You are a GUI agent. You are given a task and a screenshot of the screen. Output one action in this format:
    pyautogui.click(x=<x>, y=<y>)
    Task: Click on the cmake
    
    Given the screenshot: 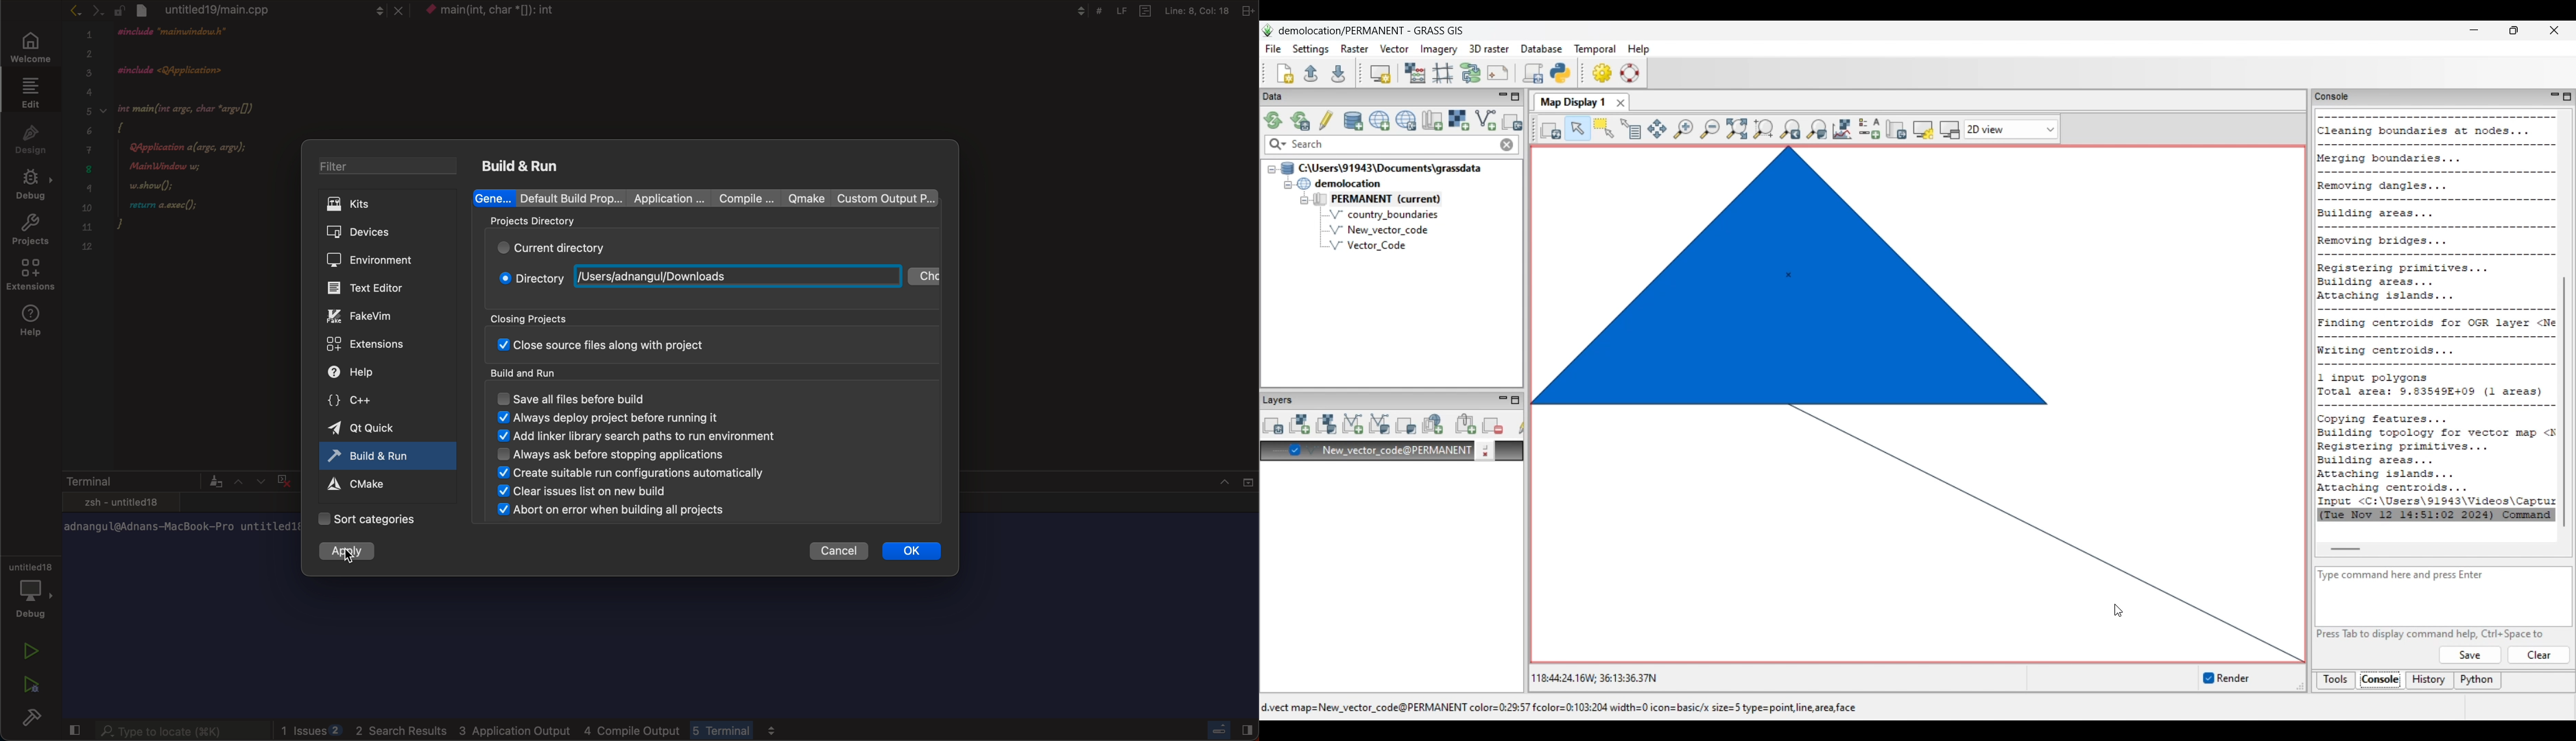 What is the action you would take?
    pyautogui.click(x=362, y=483)
    